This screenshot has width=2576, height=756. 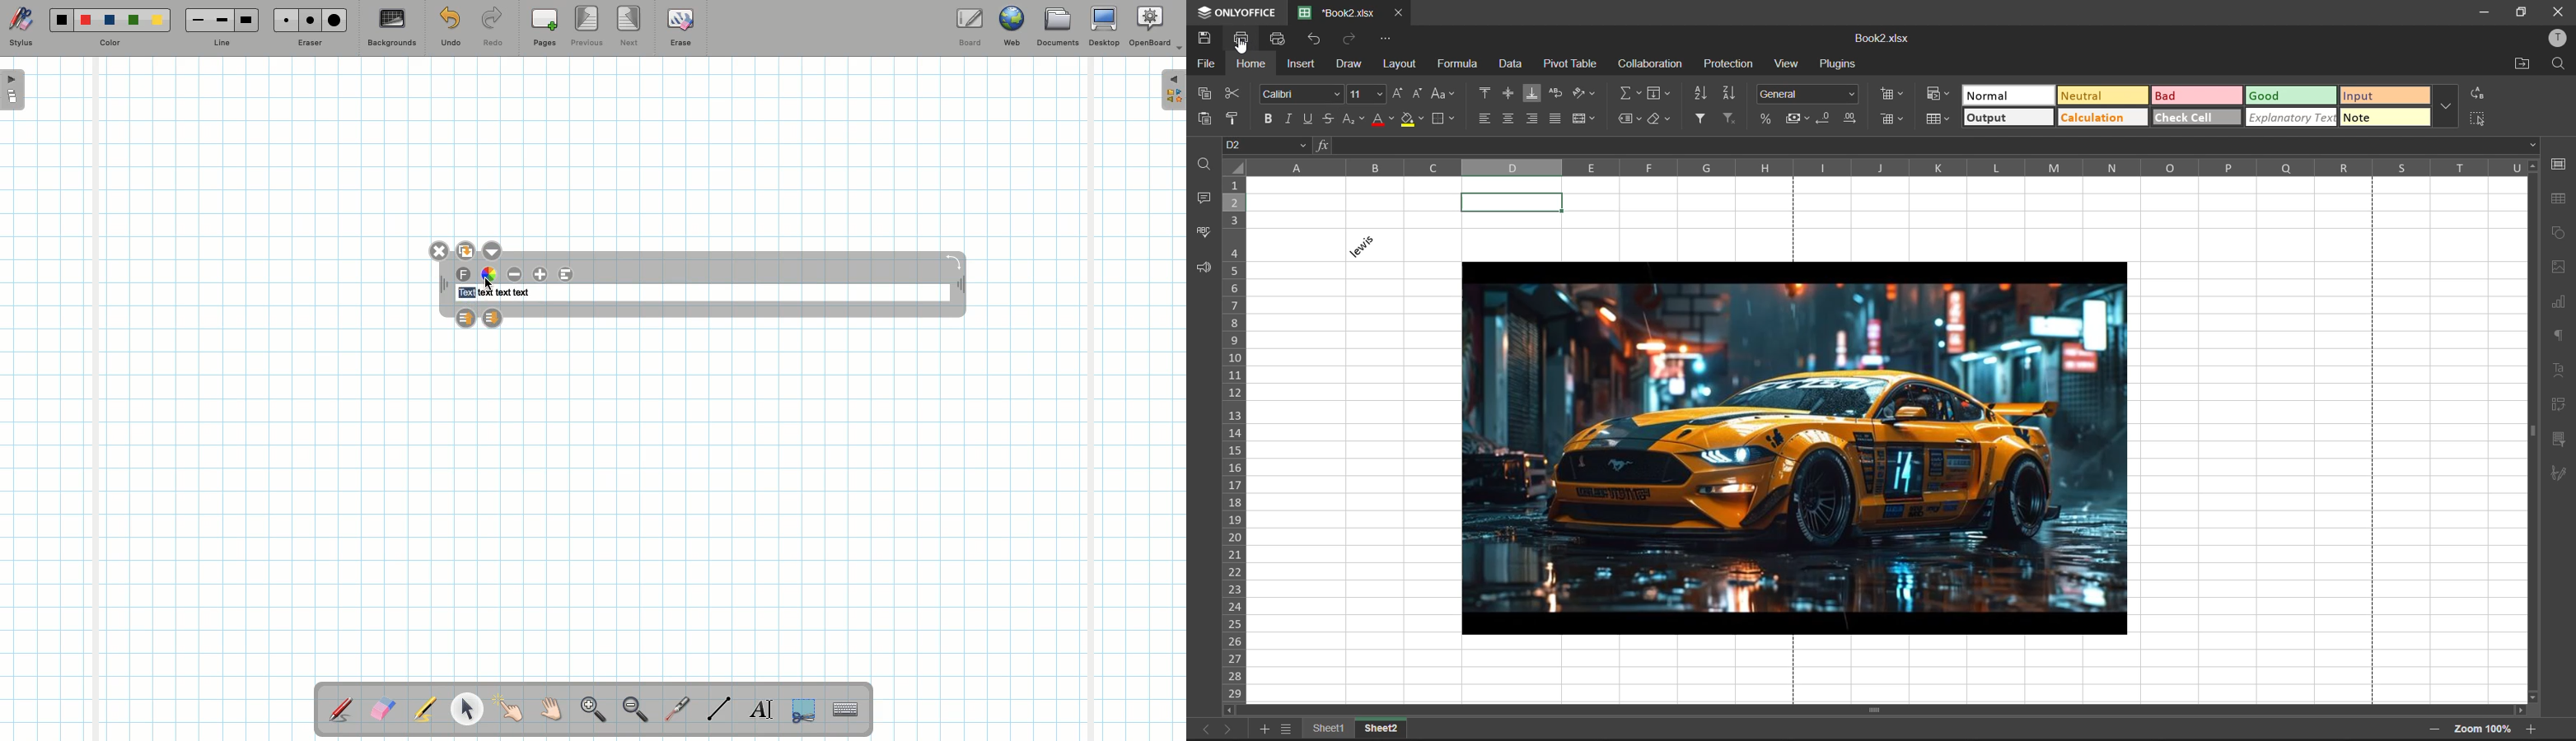 I want to click on accounting, so click(x=1799, y=119).